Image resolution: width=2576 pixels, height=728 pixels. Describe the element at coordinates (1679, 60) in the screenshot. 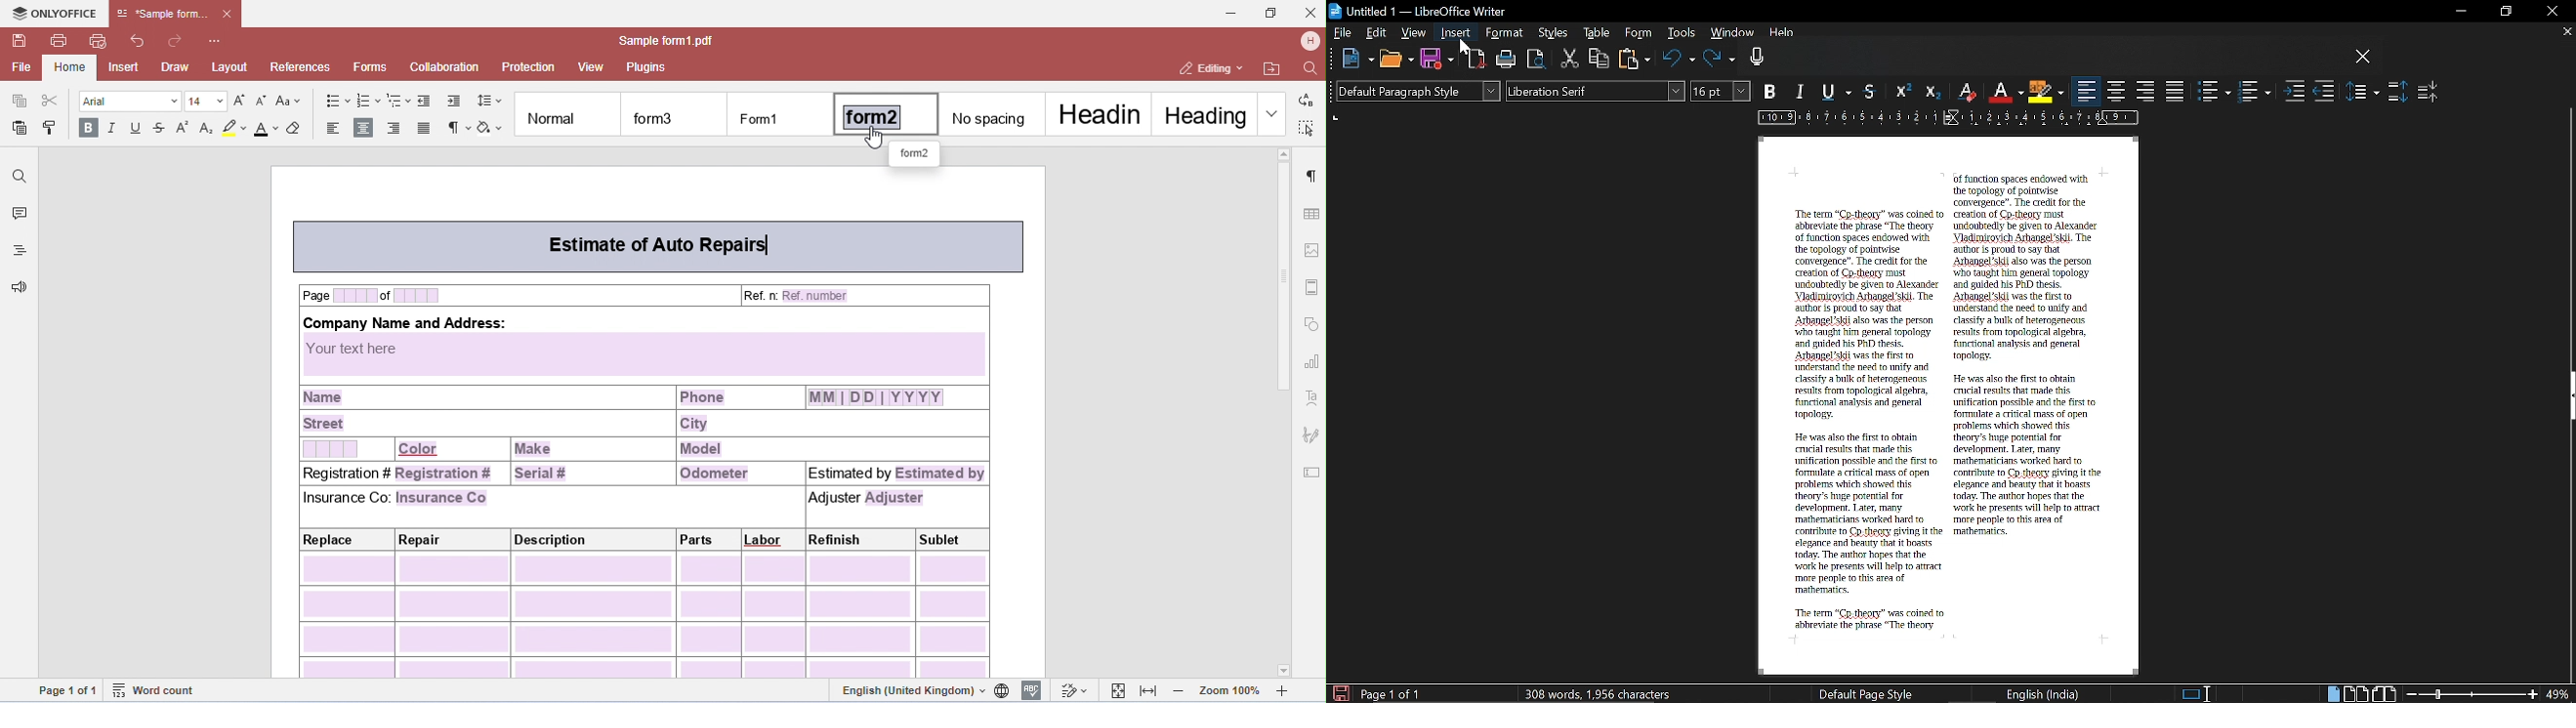

I see `Undo` at that location.